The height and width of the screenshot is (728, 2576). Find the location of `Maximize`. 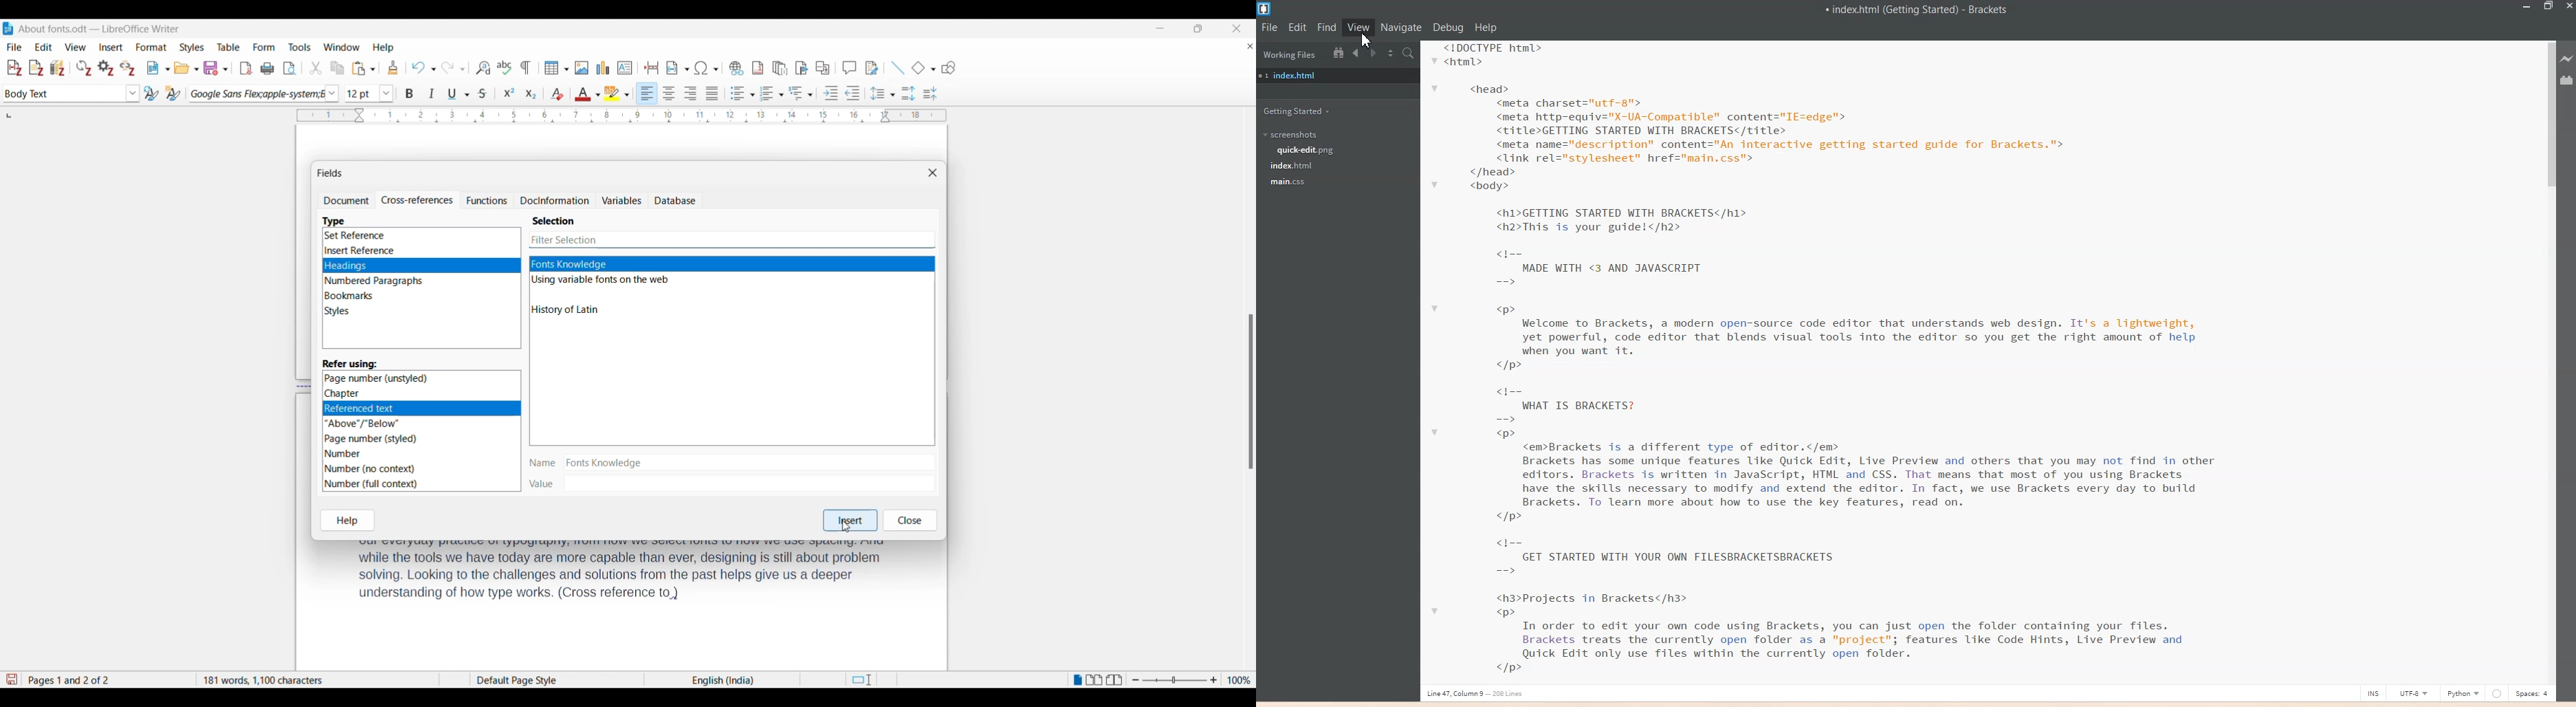

Maximize is located at coordinates (2549, 8).